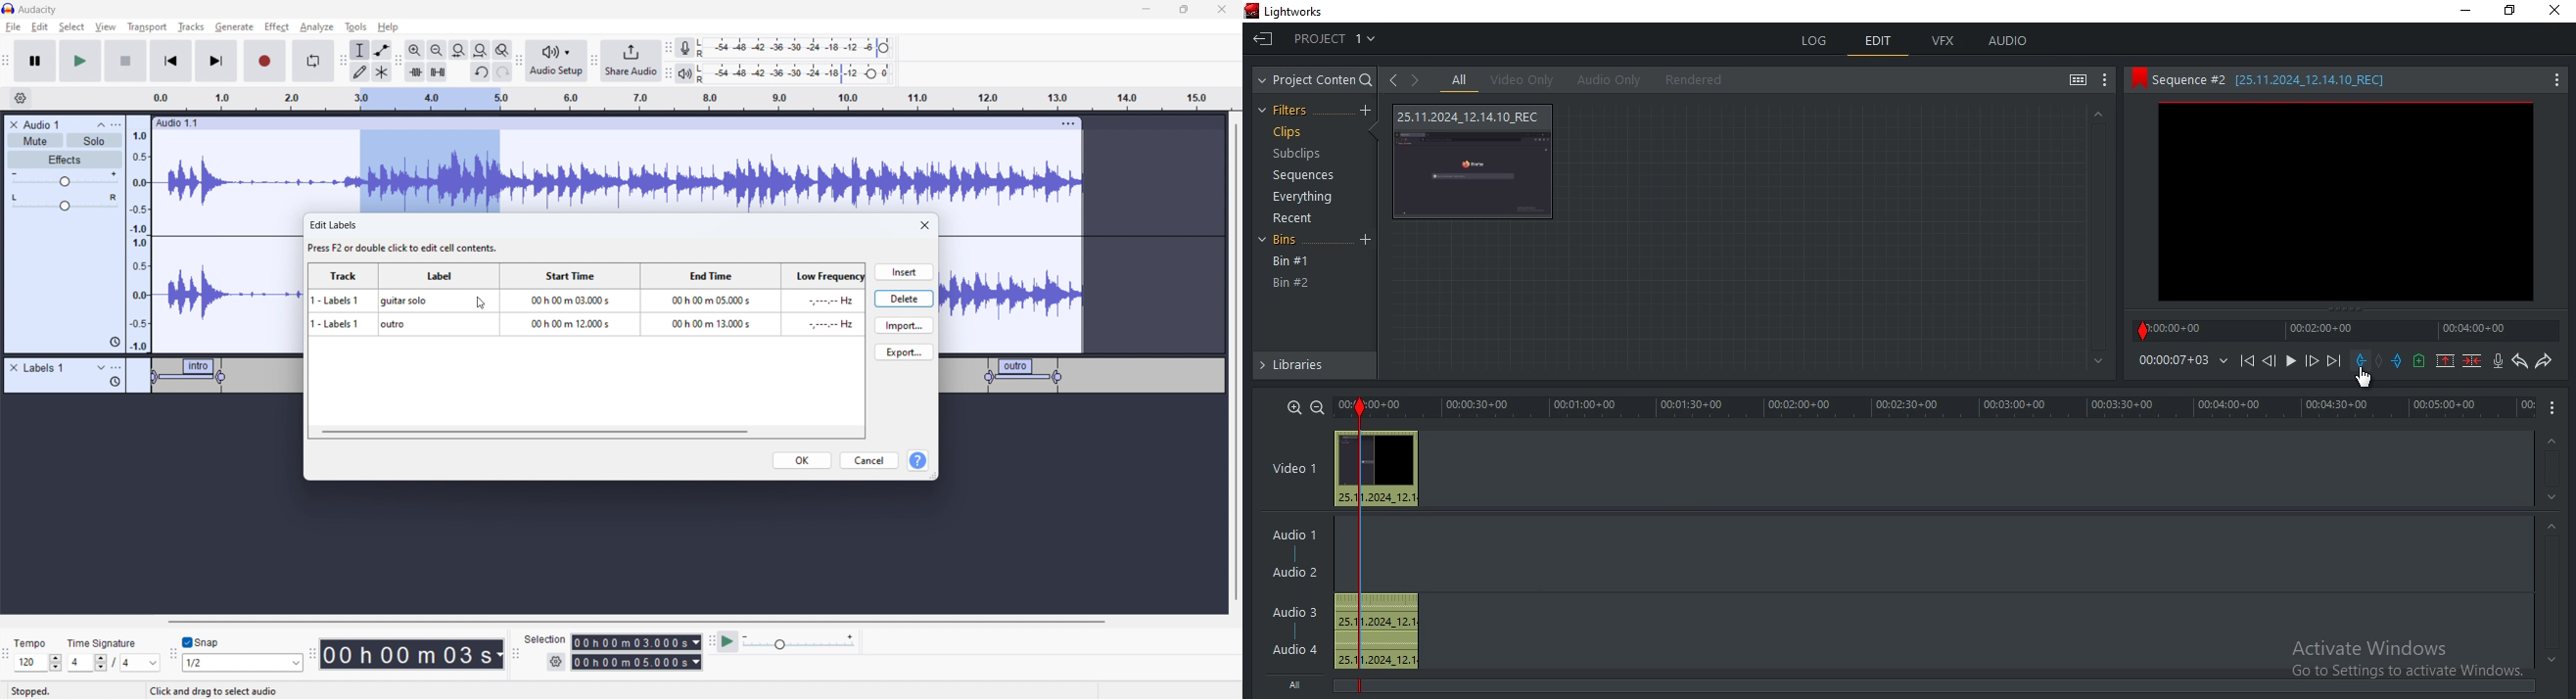  Describe the element at coordinates (2462, 12) in the screenshot. I see `Minimize` at that location.